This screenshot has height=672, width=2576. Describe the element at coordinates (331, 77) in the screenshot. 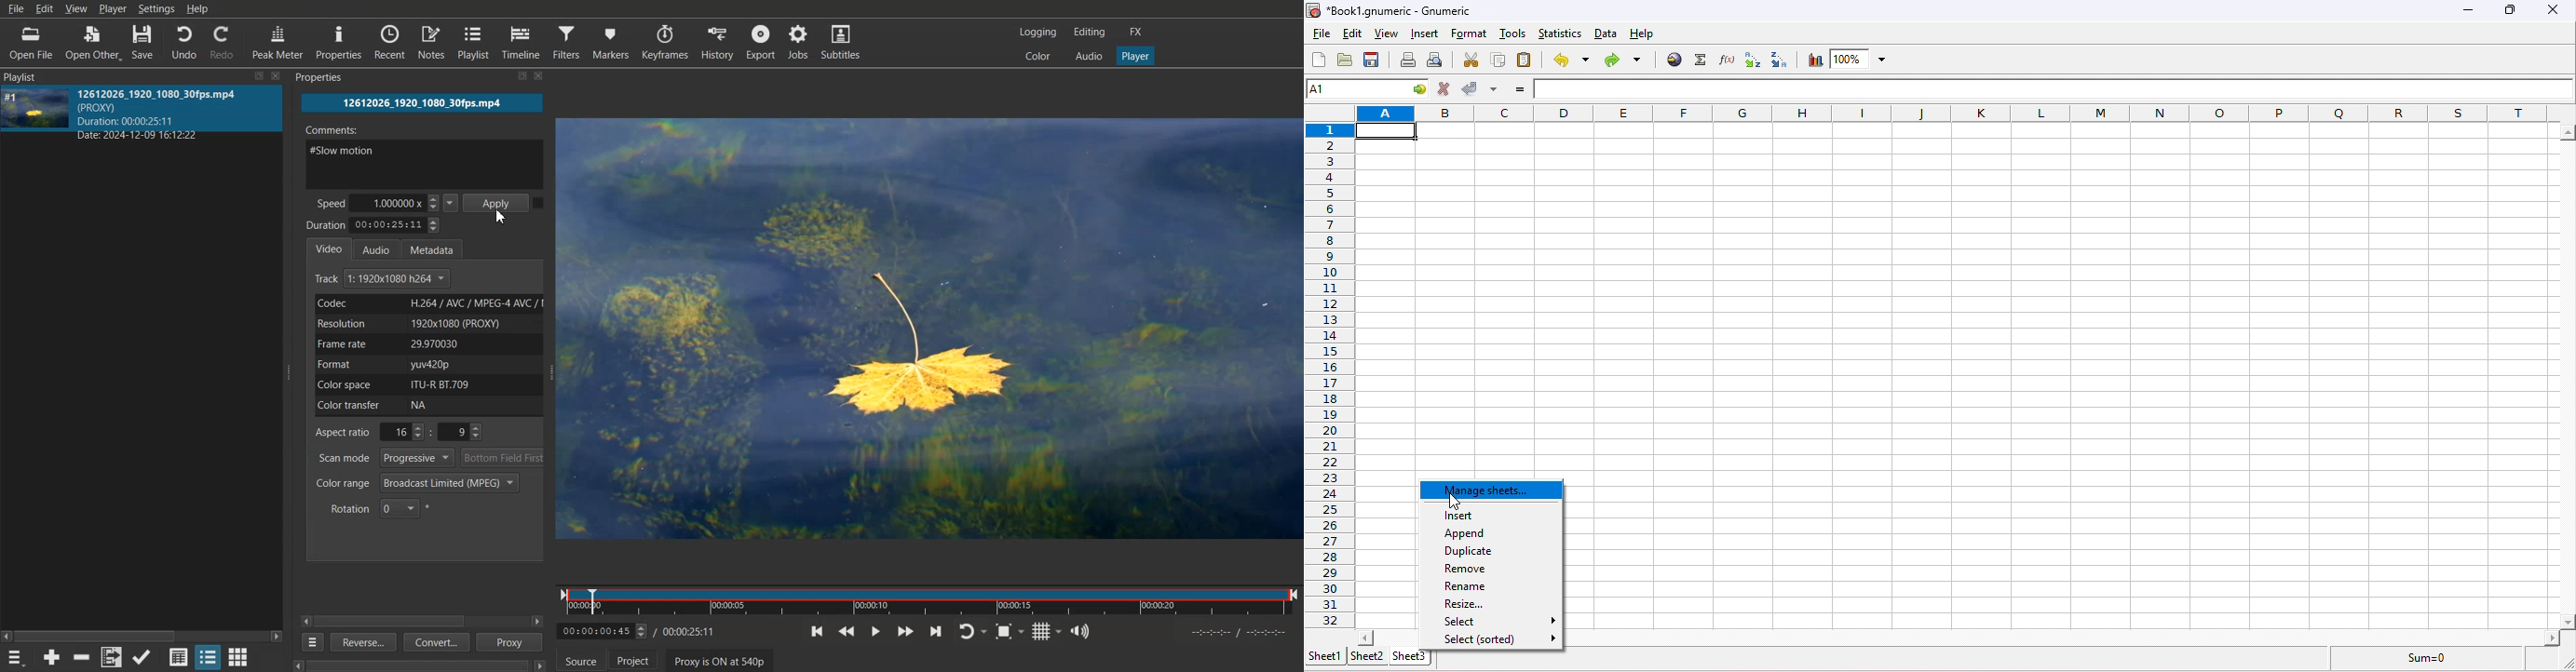

I see `Properties Panel` at that location.